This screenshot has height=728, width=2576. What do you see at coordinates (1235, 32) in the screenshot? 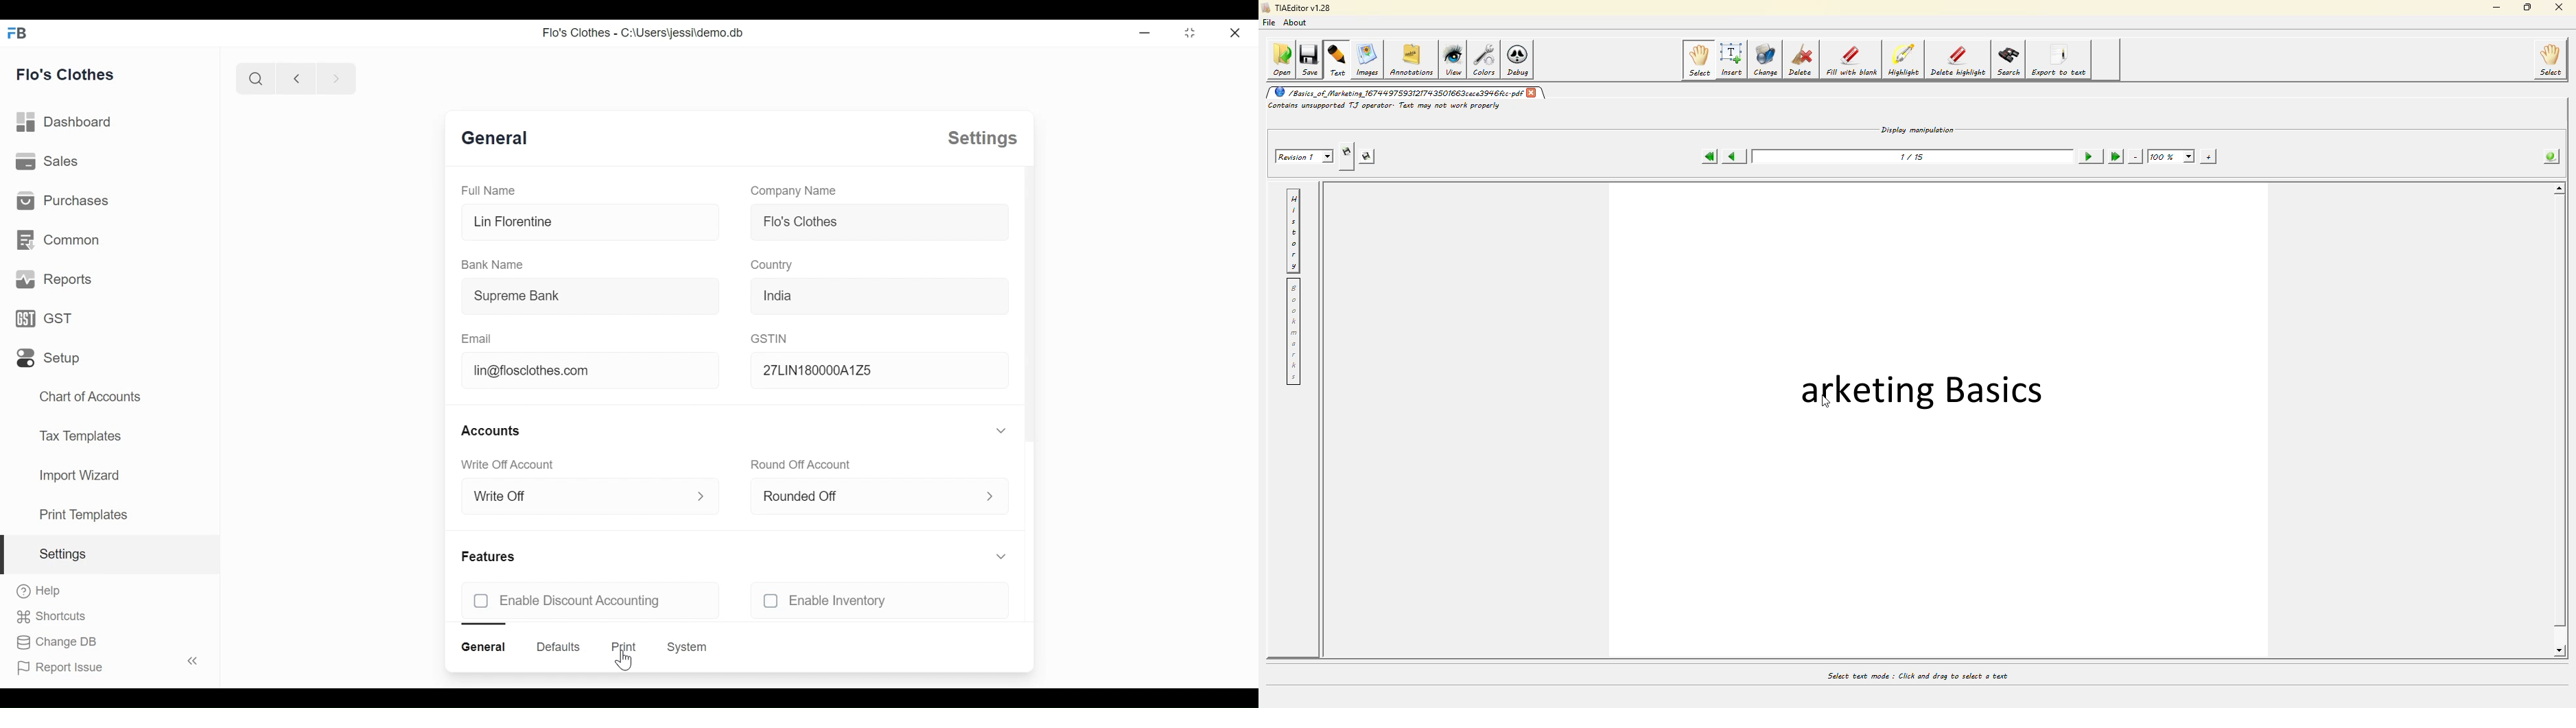
I see `close` at bounding box center [1235, 32].